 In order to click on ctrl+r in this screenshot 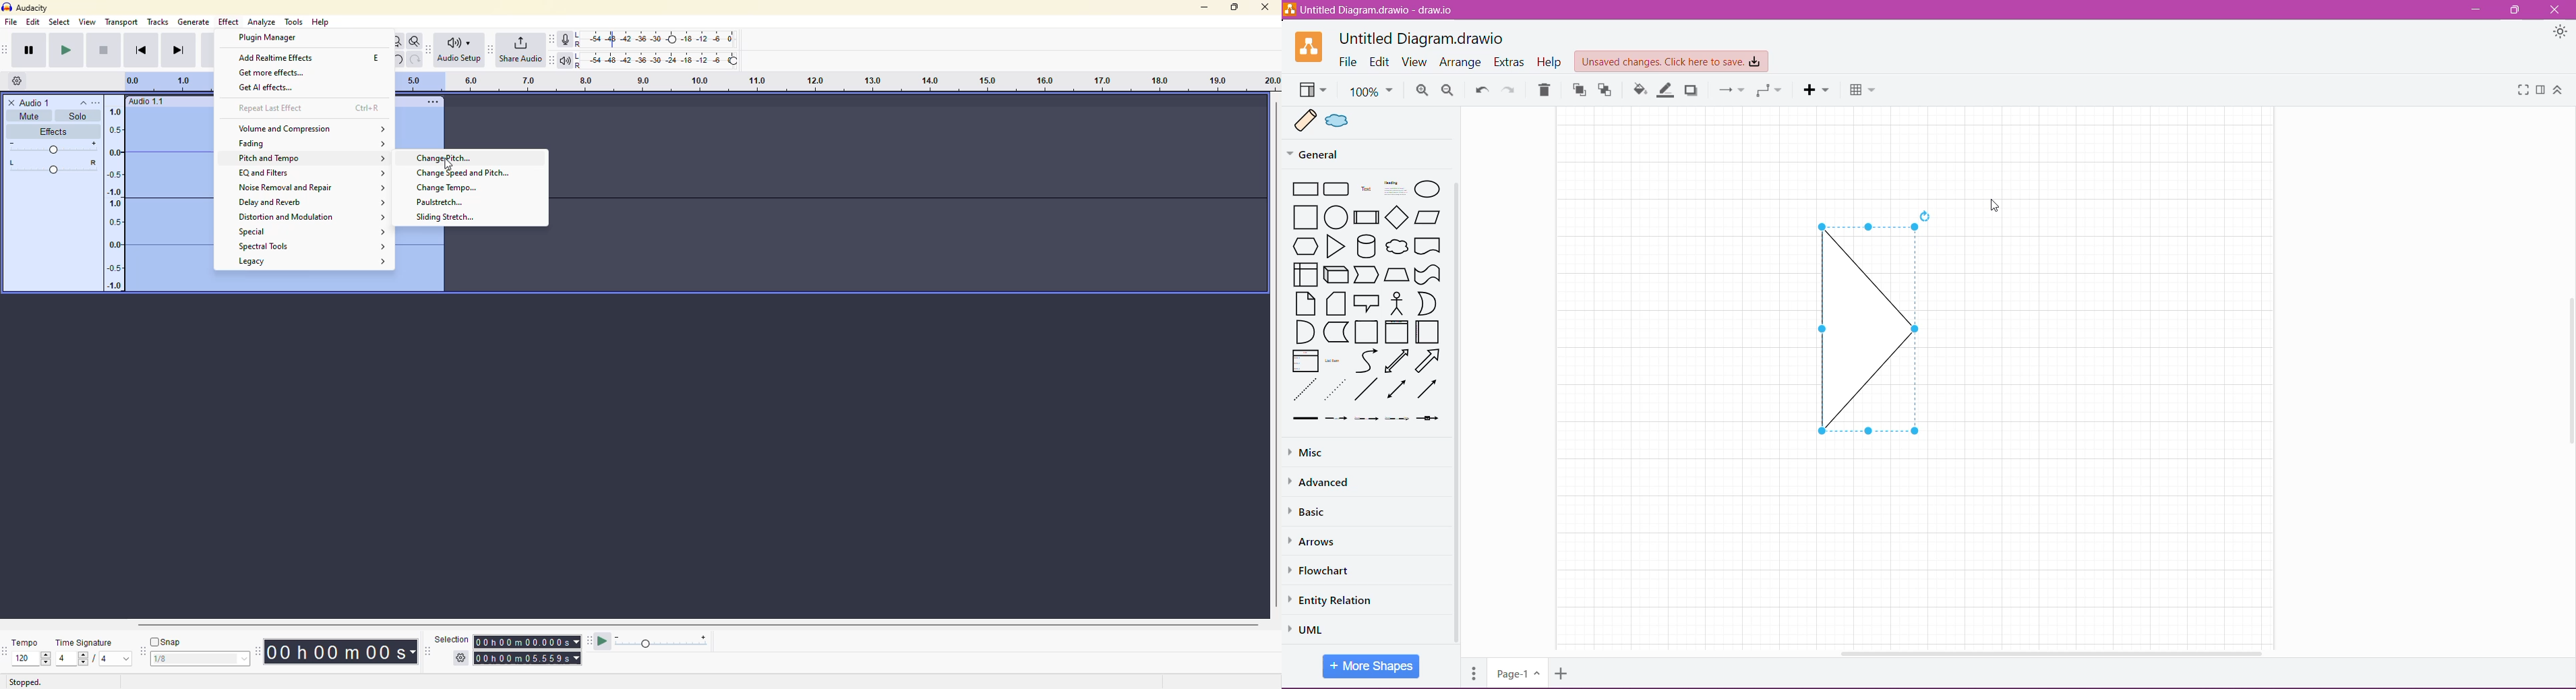, I will do `click(369, 107)`.